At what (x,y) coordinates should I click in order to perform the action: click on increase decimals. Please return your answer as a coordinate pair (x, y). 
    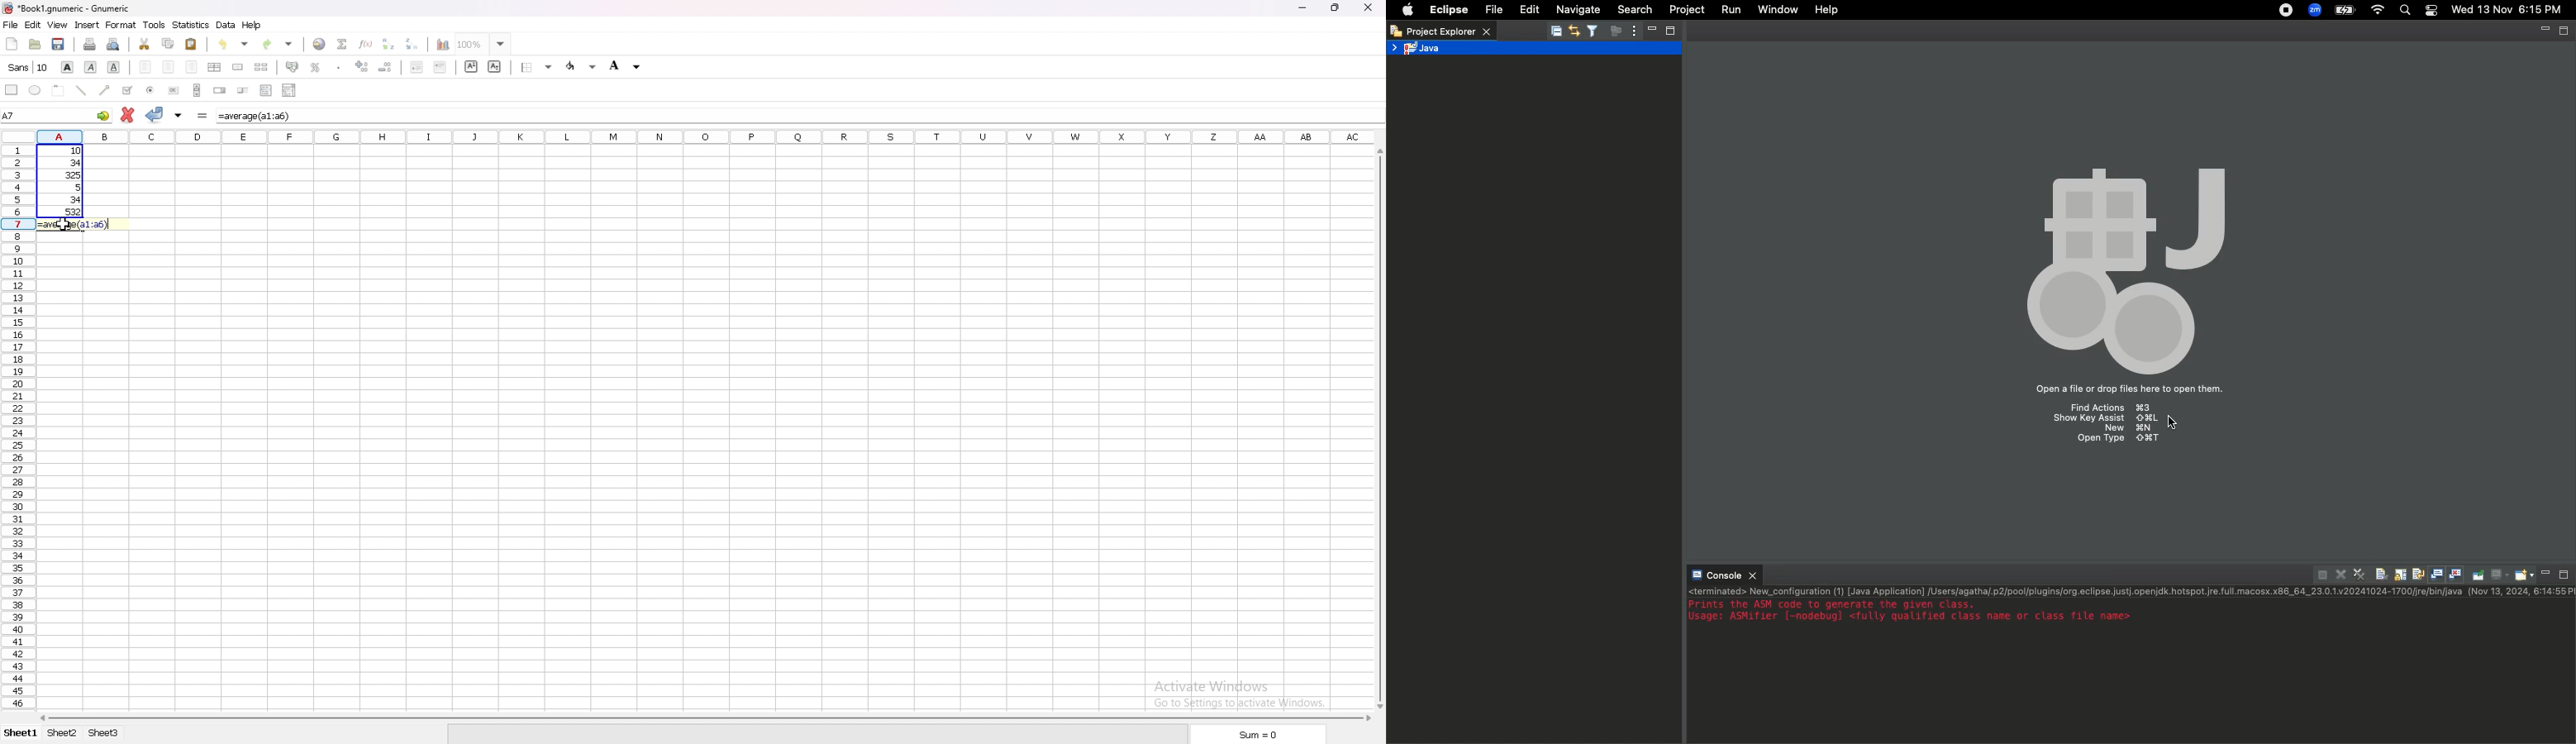
    Looking at the image, I should click on (362, 66).